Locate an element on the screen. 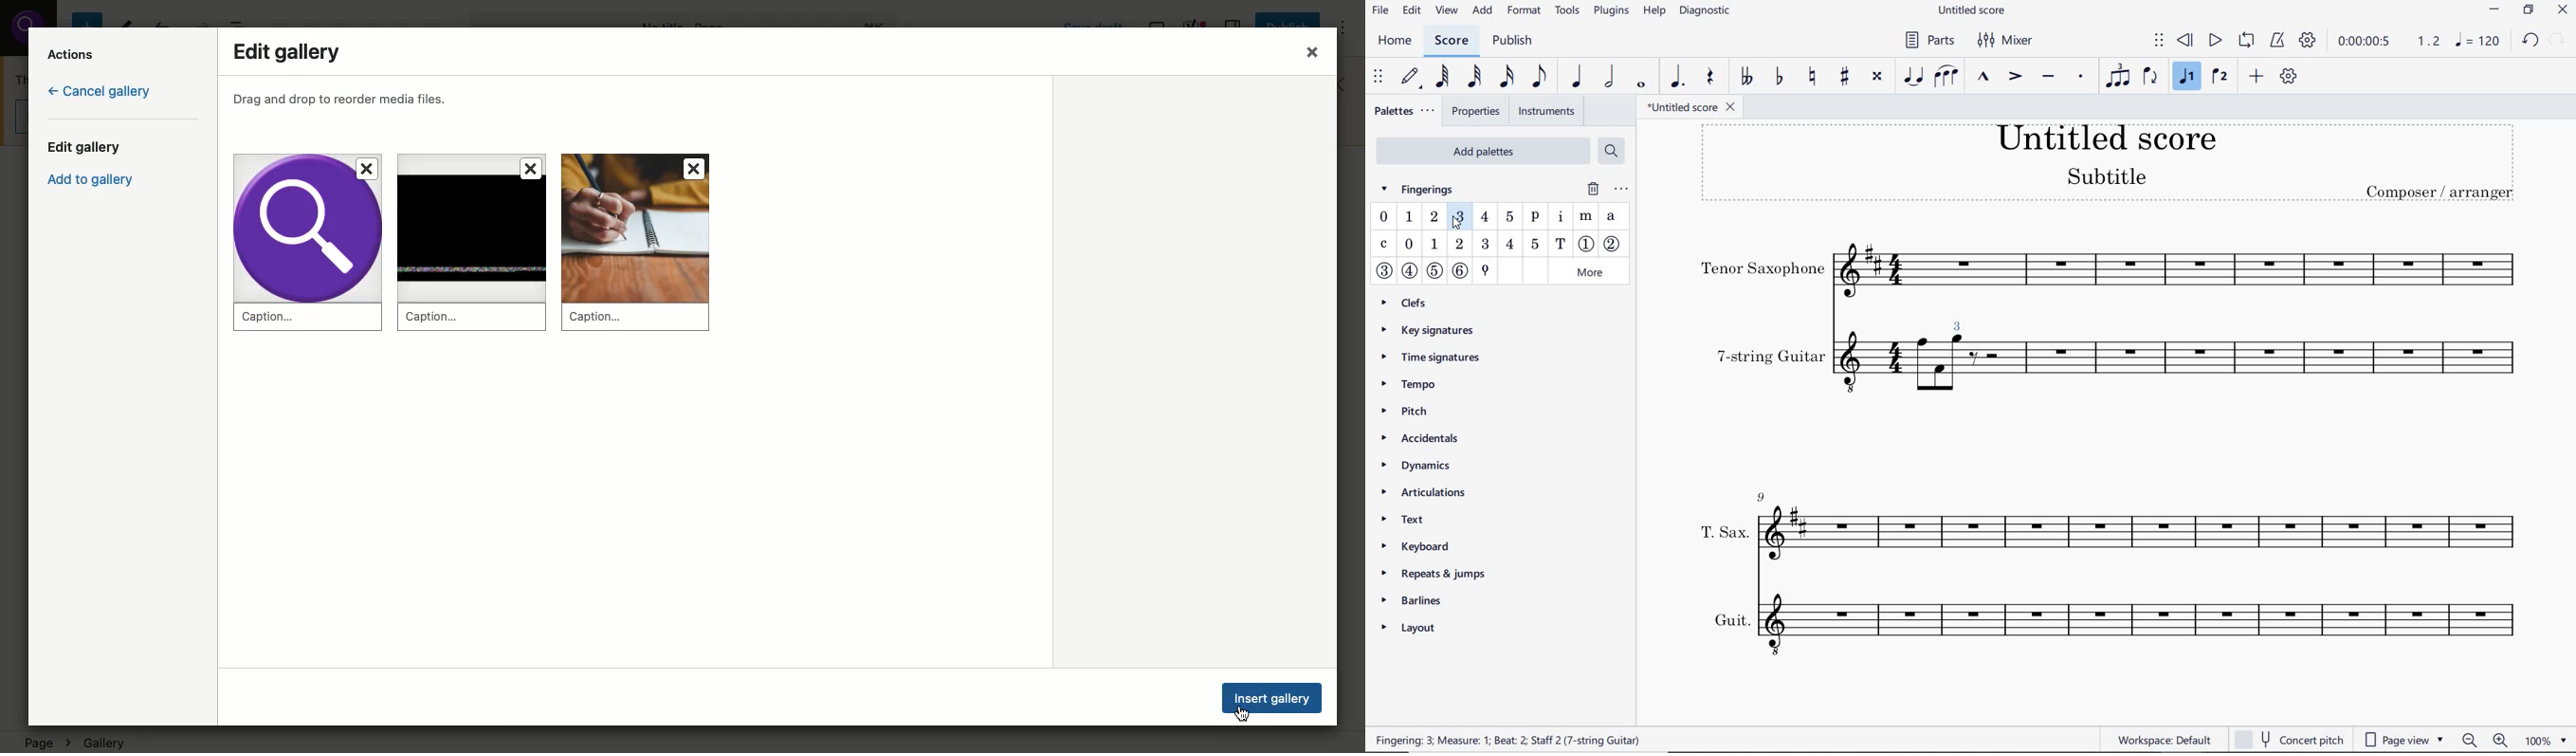 Image resolution: width=2576 pixels, height=756 pixels. FILE NAME is located at coordinates (1973, 12).